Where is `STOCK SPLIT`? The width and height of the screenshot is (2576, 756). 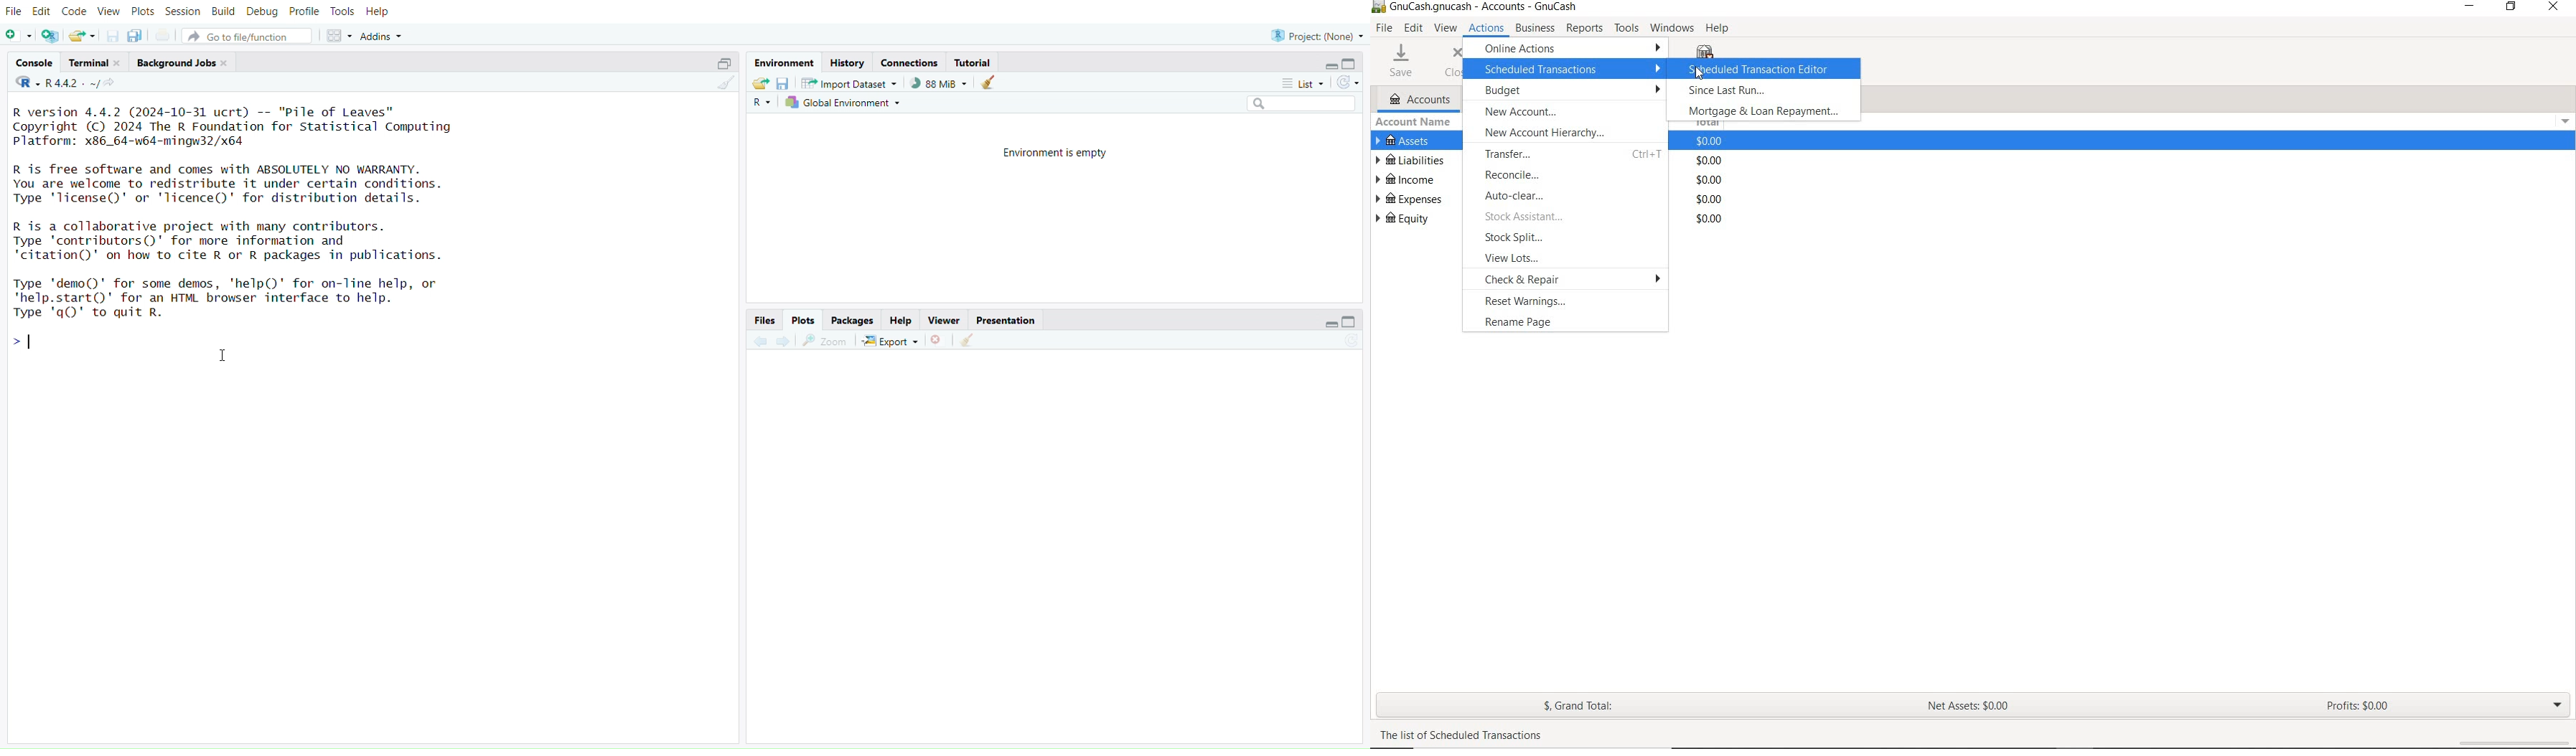
STOCK SPLIT is located at coordinates (1568, 239).